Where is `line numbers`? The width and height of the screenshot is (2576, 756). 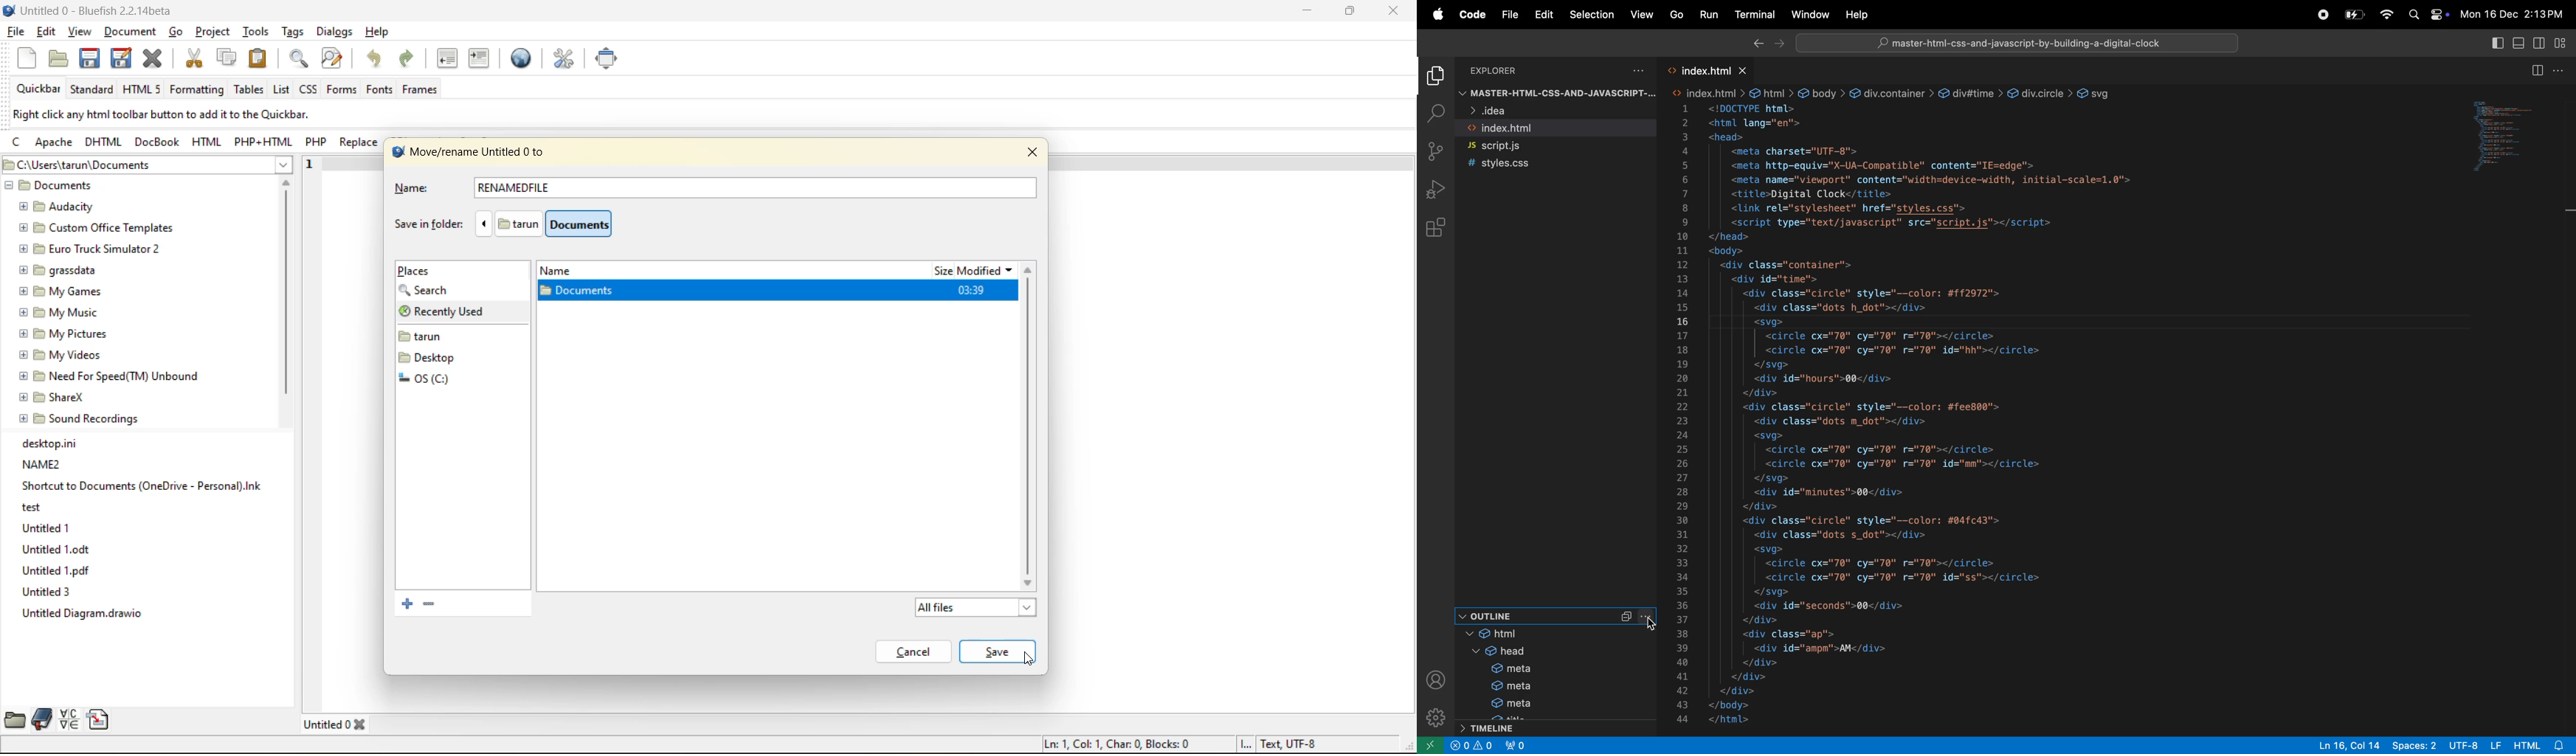 line numbers is located at coordinates (1685, 416).